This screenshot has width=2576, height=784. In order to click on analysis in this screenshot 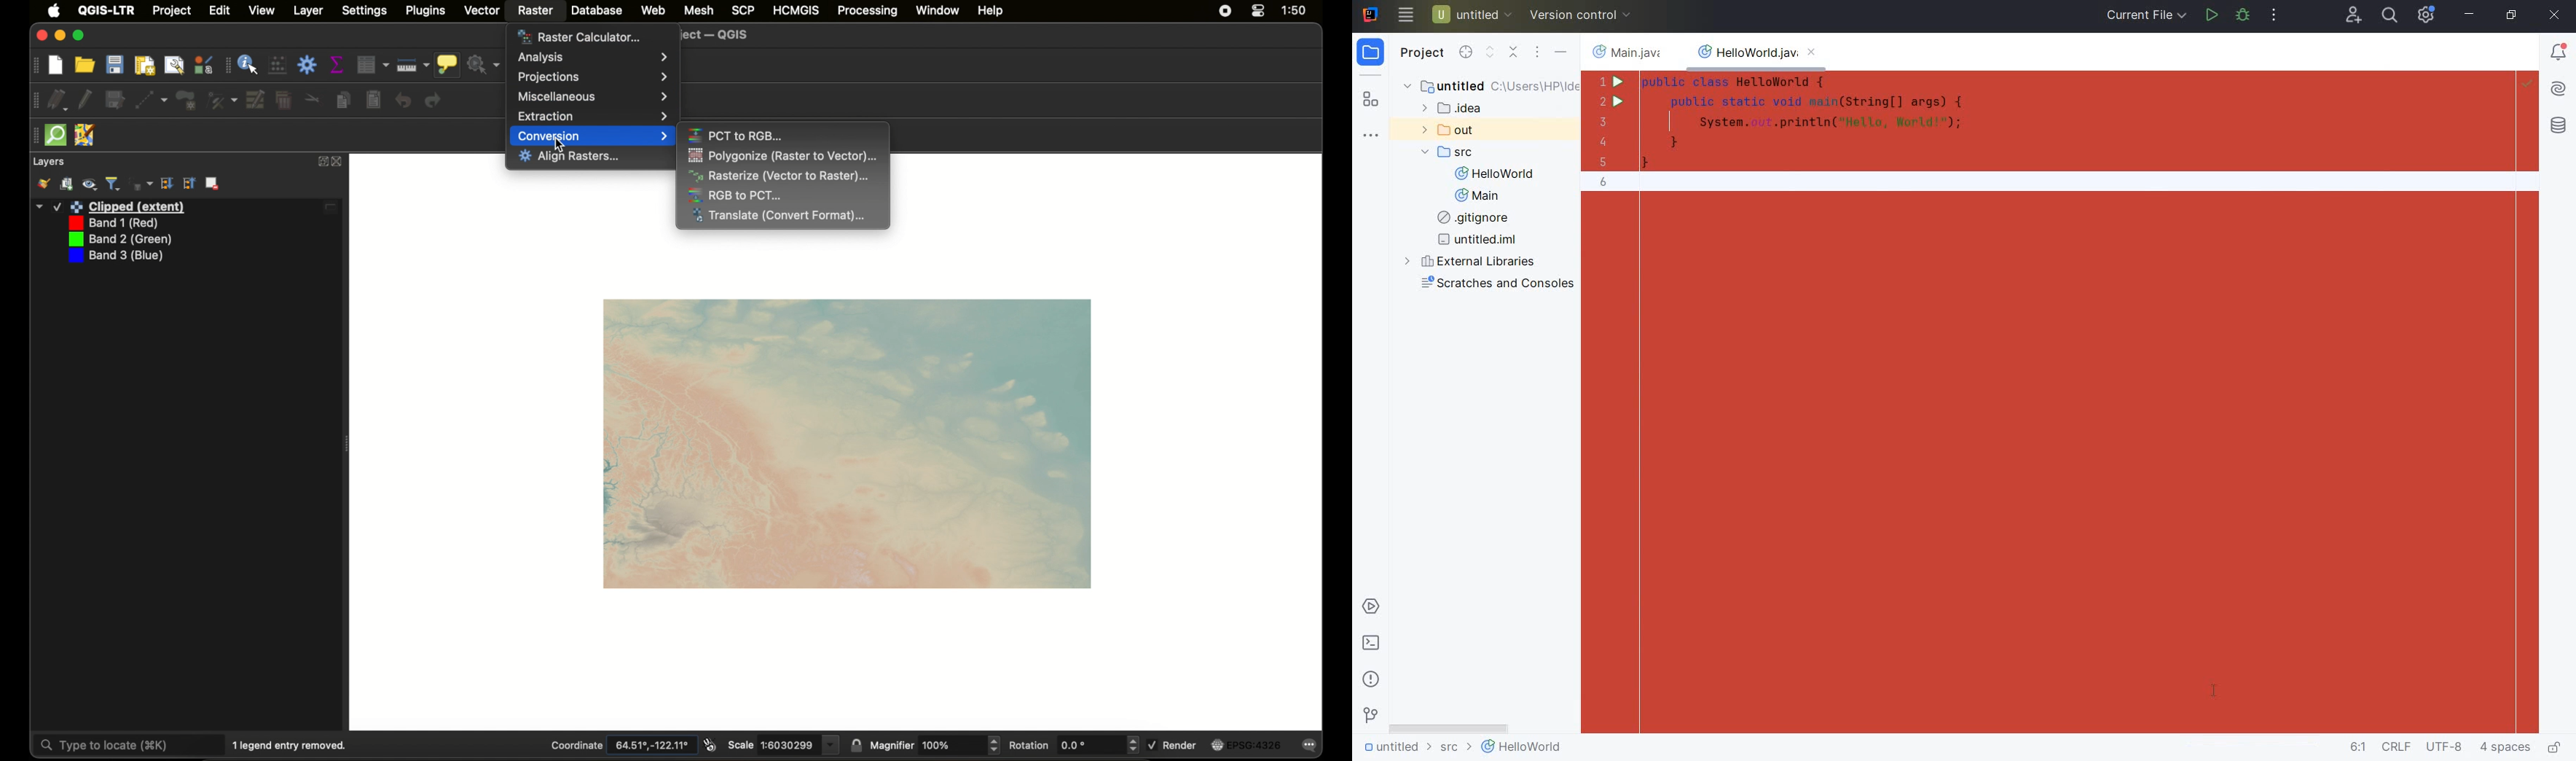, I will do `click(593, 57)`.